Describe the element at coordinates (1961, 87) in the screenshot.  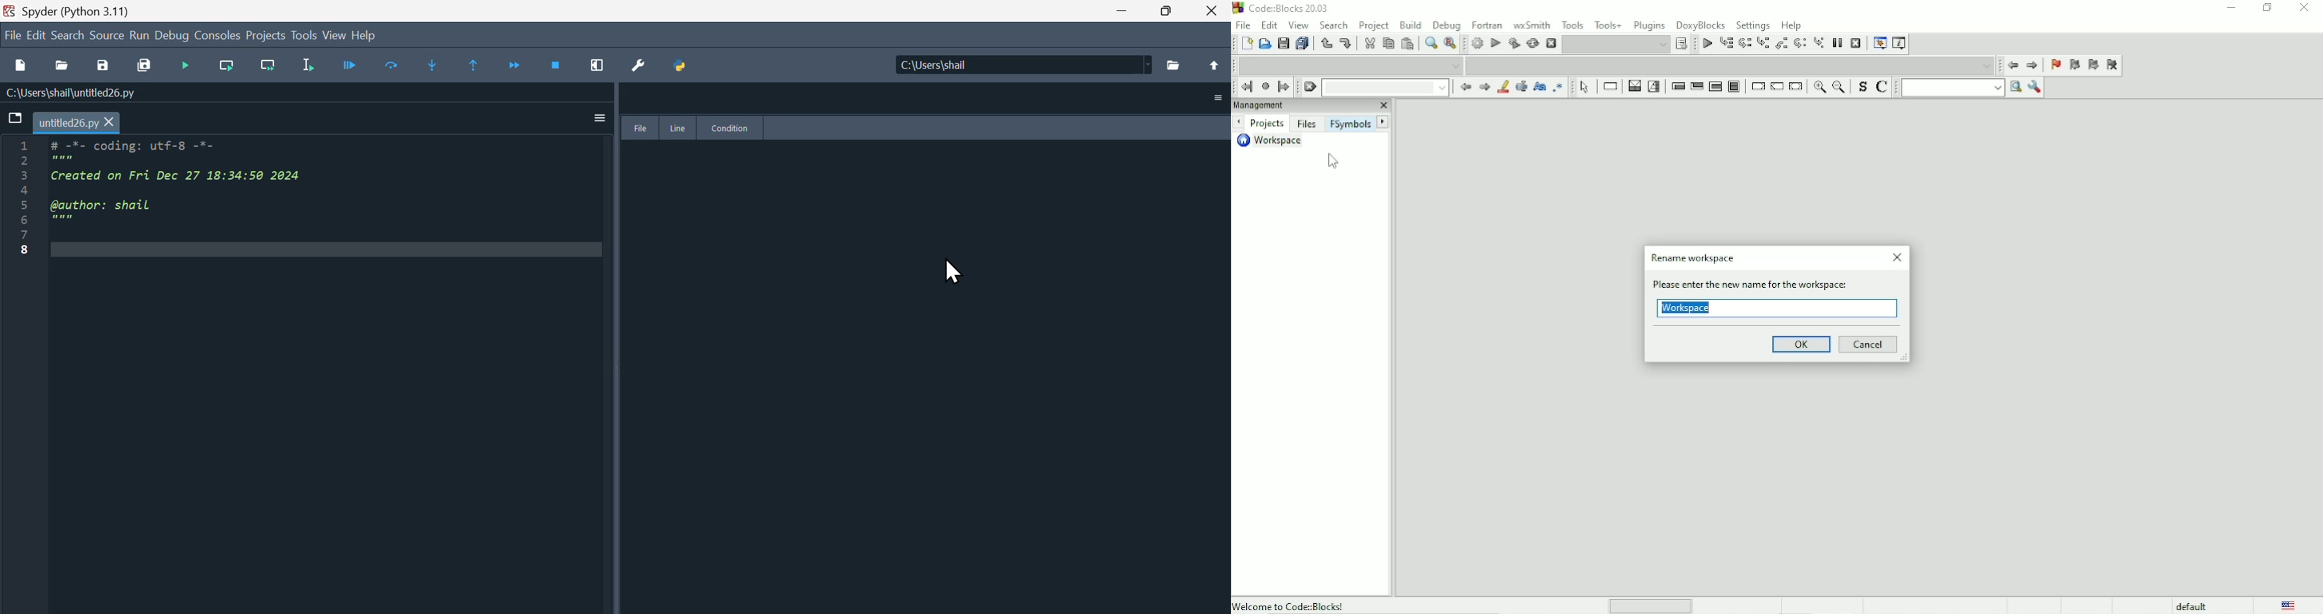
I see `Run search` at that location.